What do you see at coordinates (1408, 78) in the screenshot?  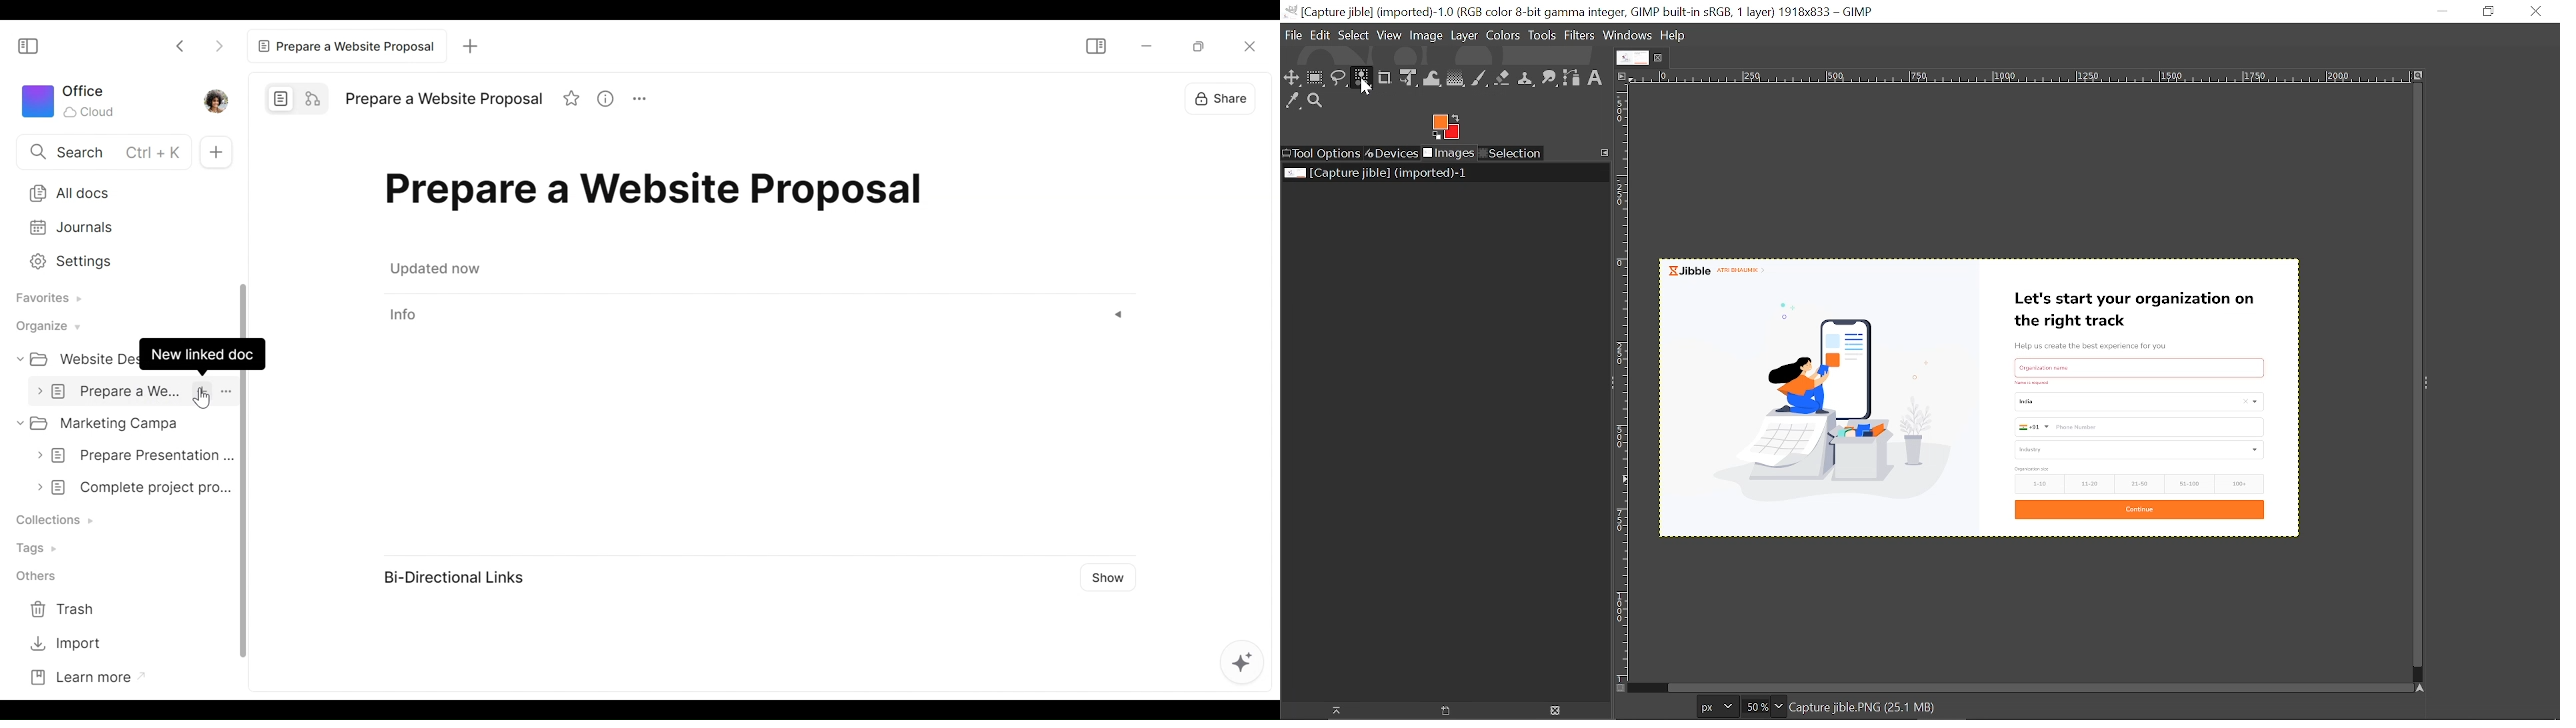 I see `Unified transform tool` at bounding box center [1408, 78].